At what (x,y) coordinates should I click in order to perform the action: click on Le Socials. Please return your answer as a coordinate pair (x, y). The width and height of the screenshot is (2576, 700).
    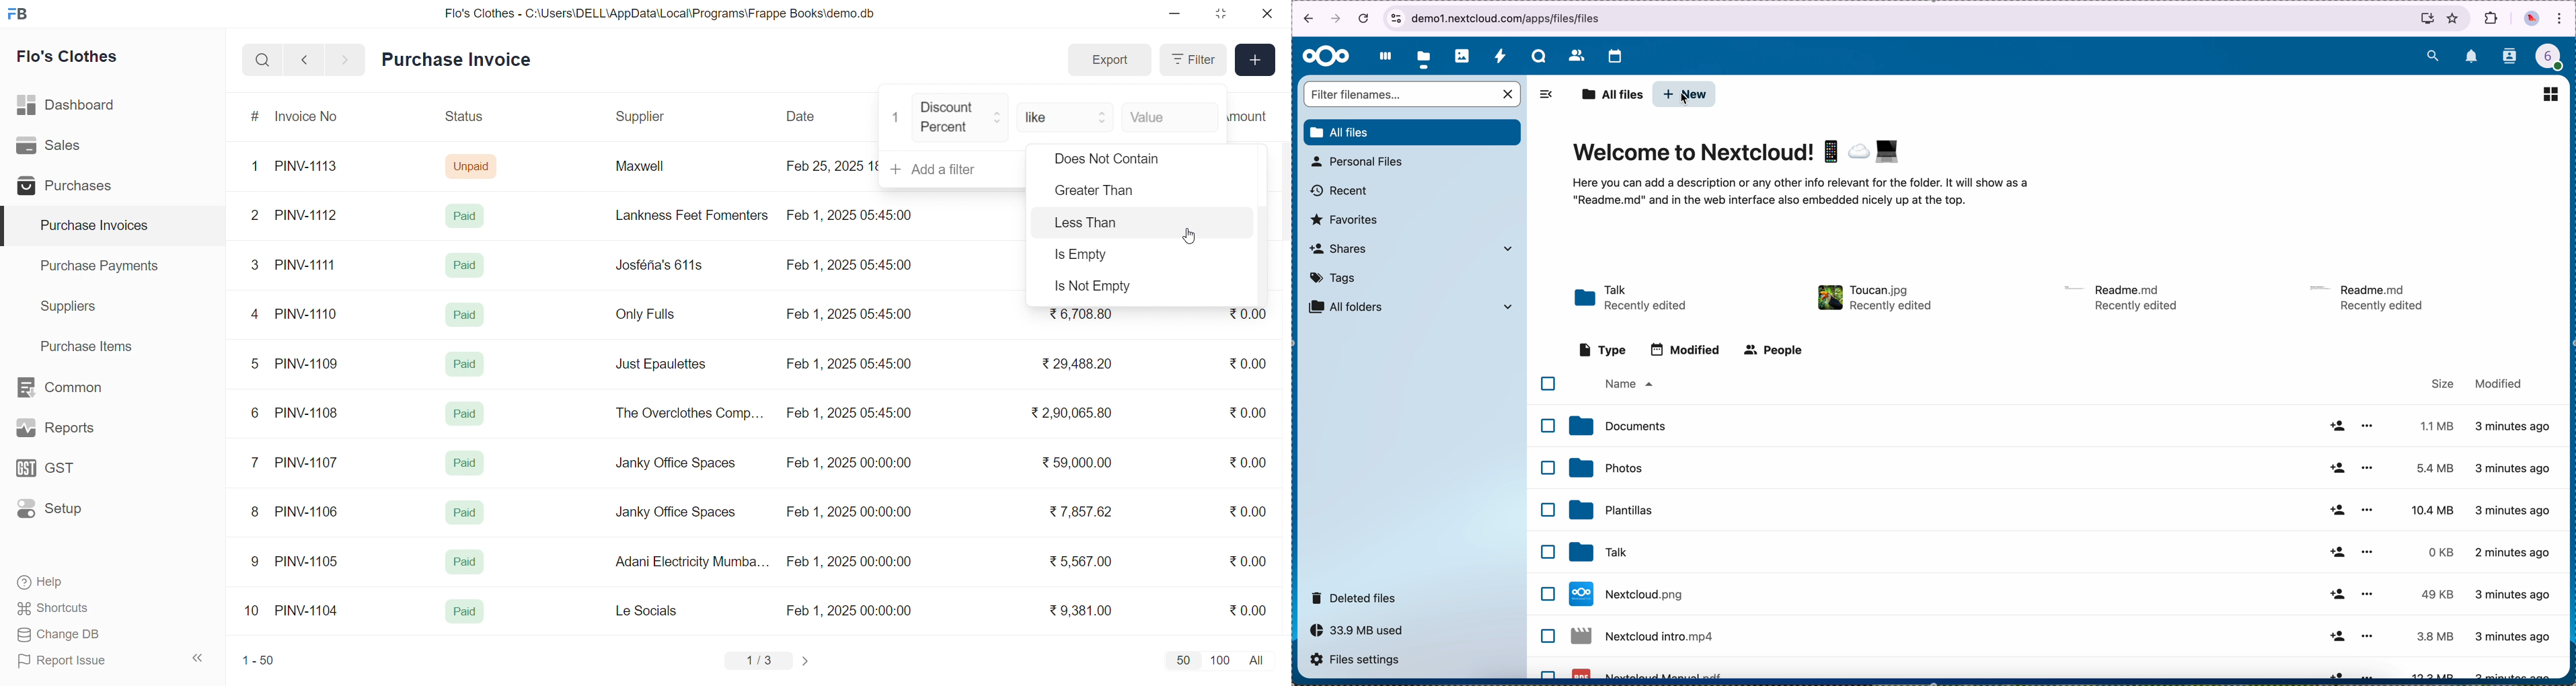
    Looking at the image, I should click on (658, 610).